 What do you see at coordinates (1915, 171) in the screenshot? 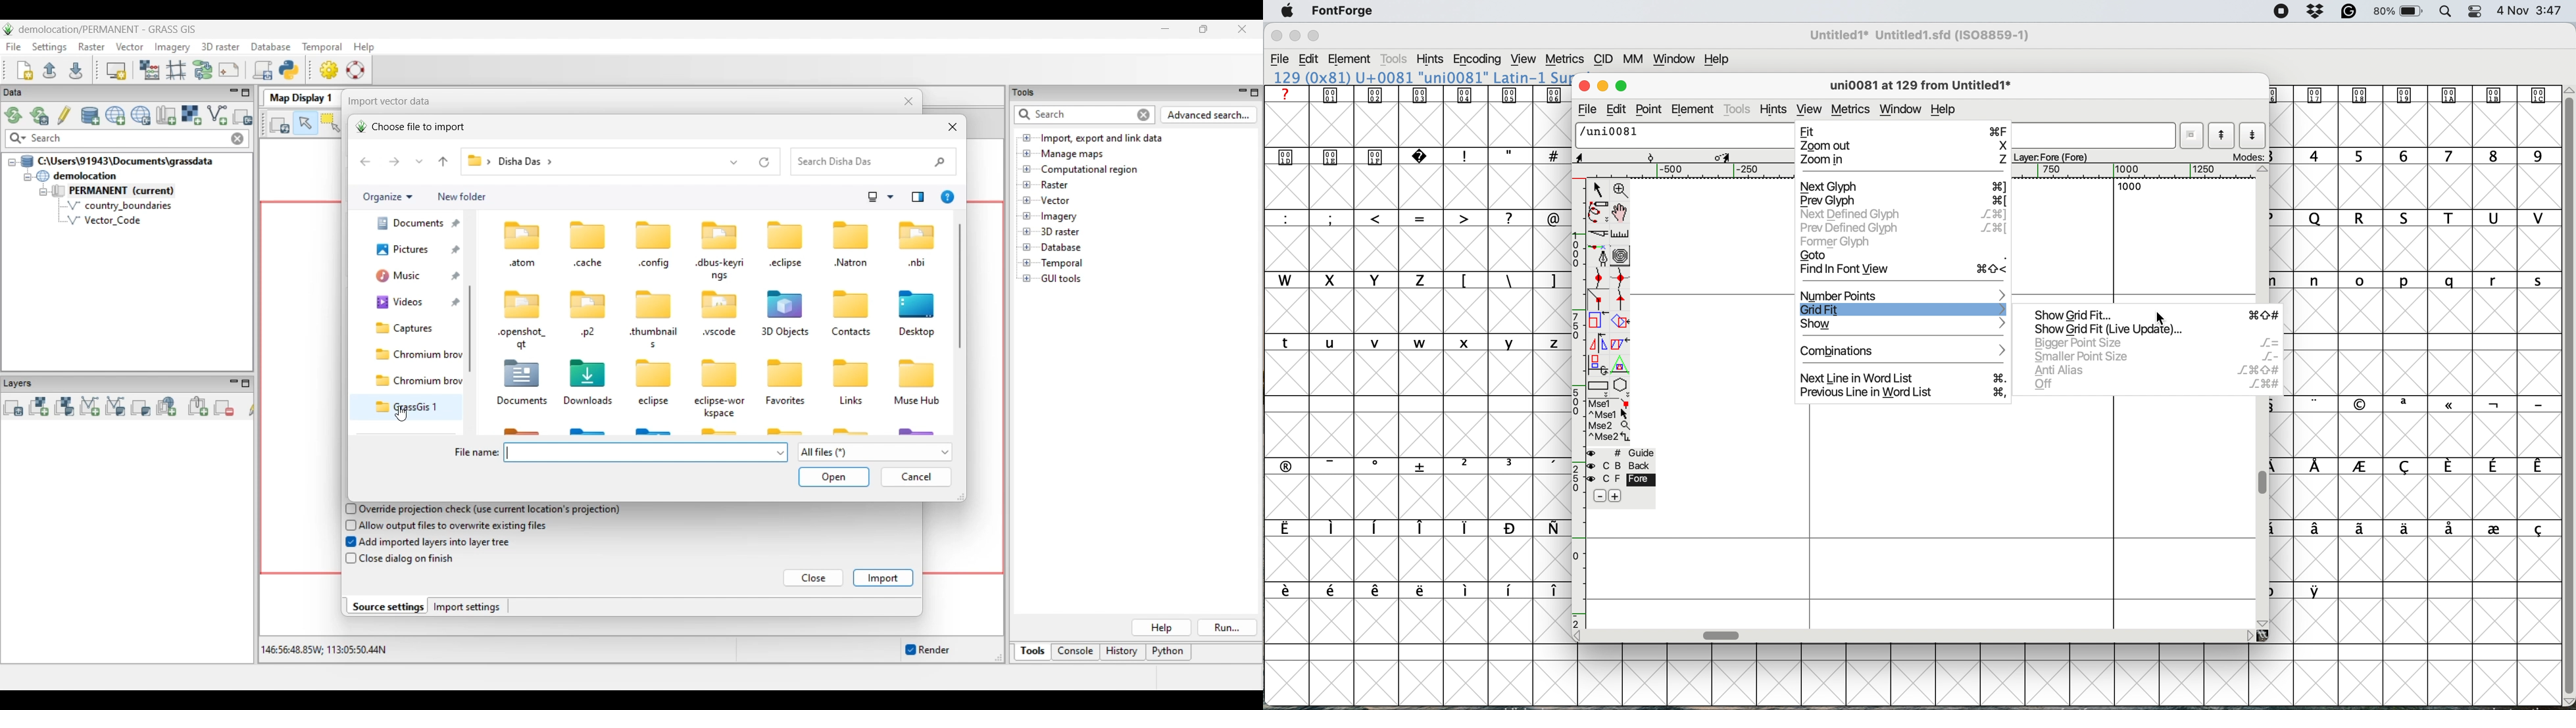
I see `Horizontal Scale` at bounding box center [1915, 171].